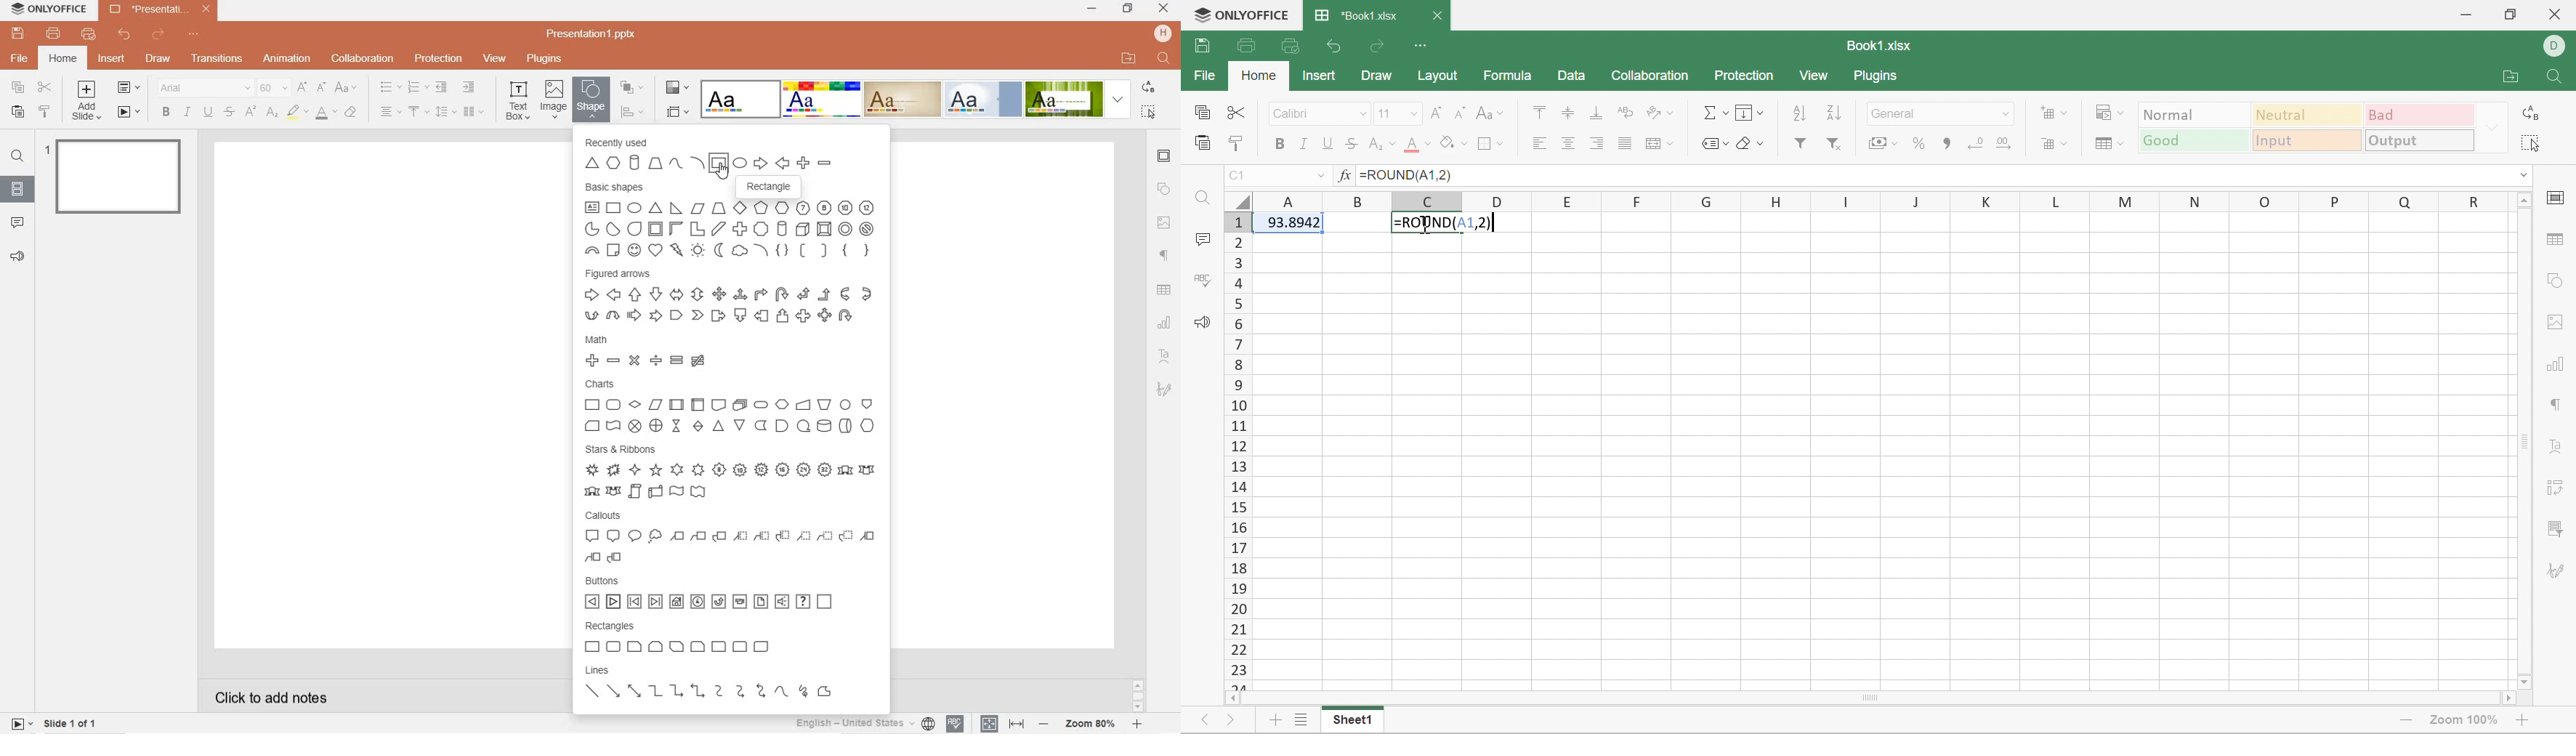  I want to click on shape, so click(589, 99).